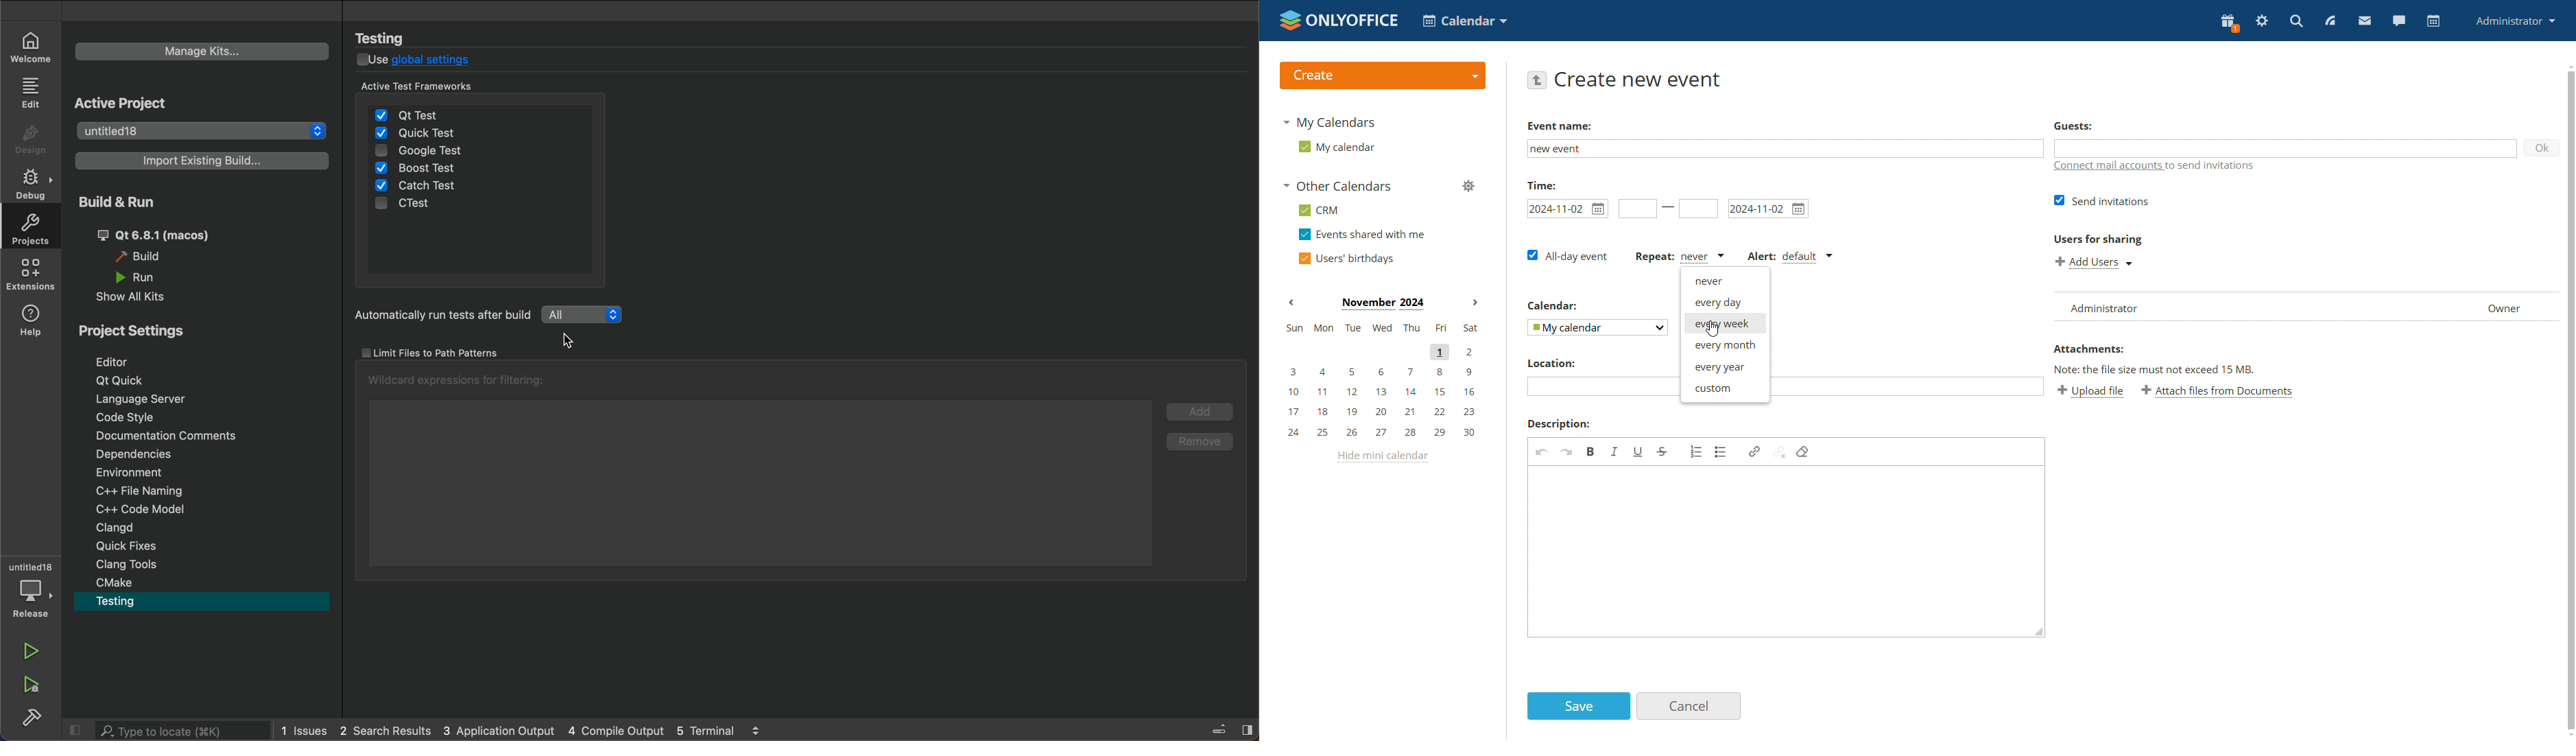 The image size is (2576, 756). I want to click on Attachments, so click(2088, 349).